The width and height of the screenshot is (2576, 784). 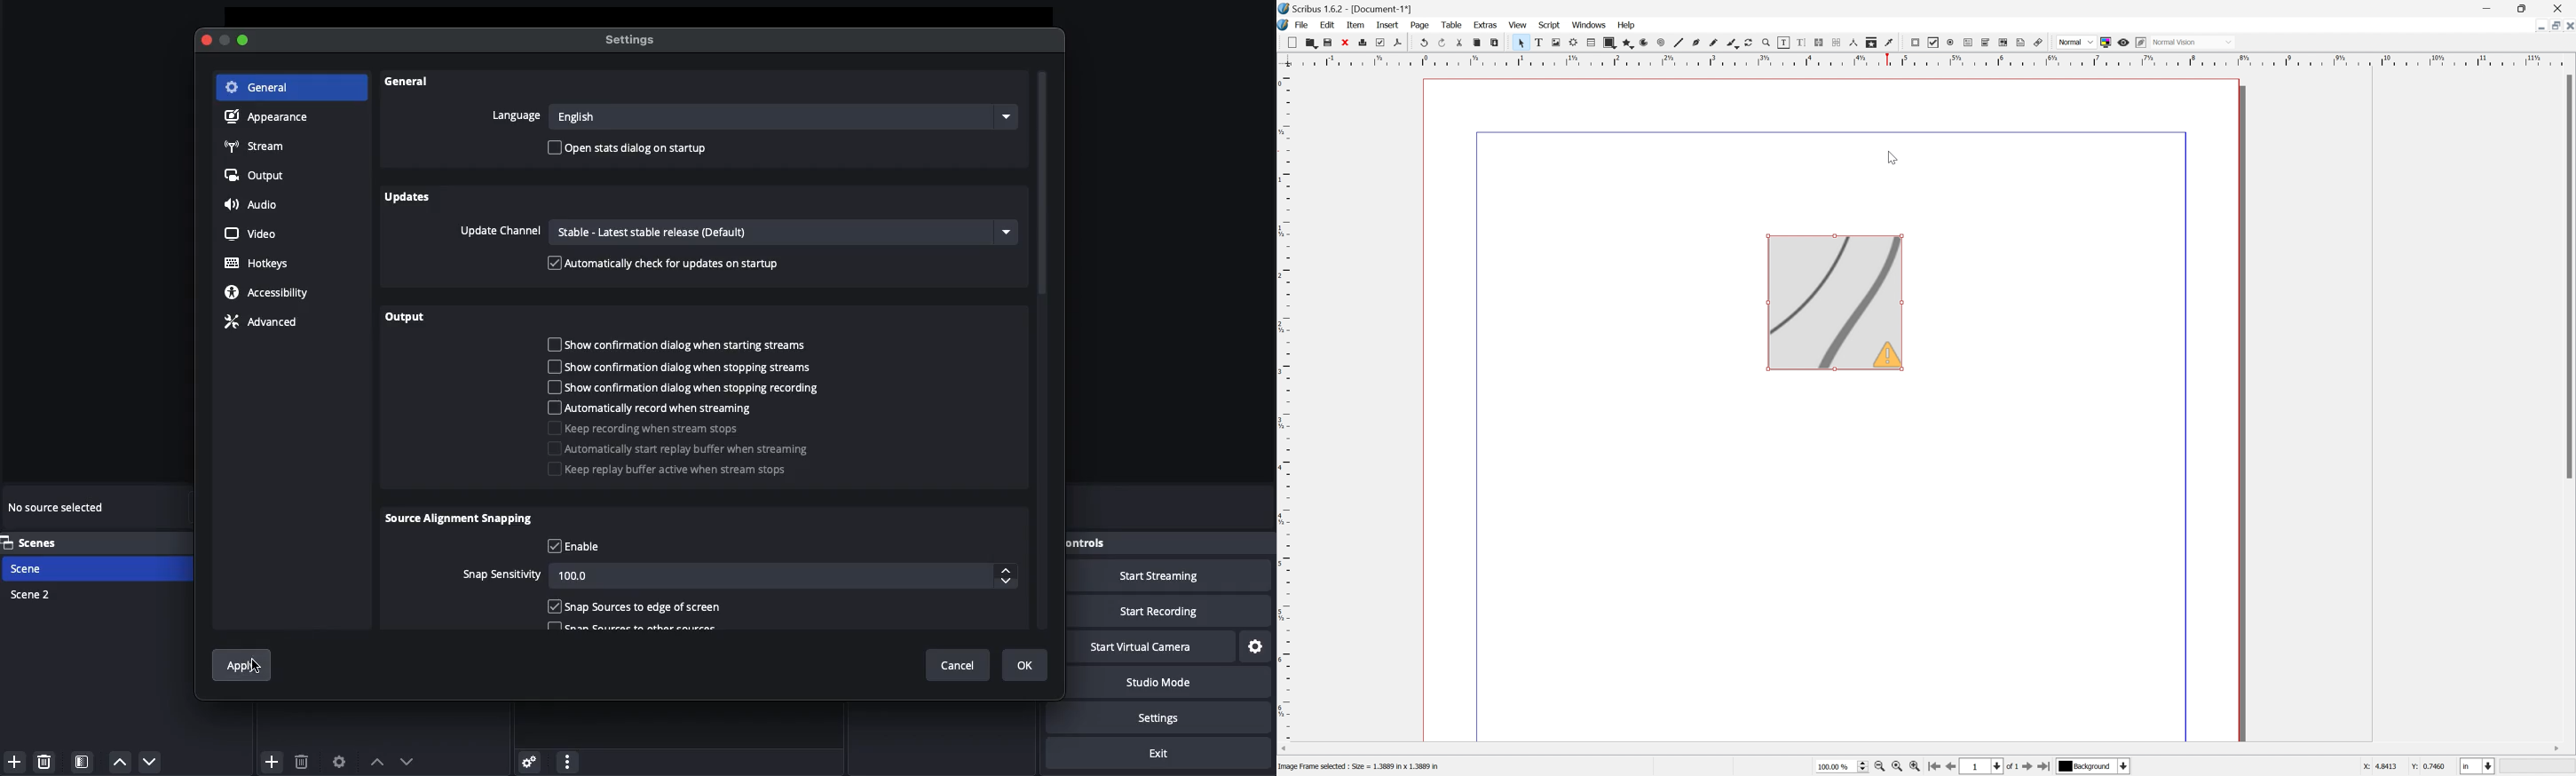 What do you see at coordinates (2525, 9) in the screenshot?
I see `Restore down` at bounding box center [2525, 9].